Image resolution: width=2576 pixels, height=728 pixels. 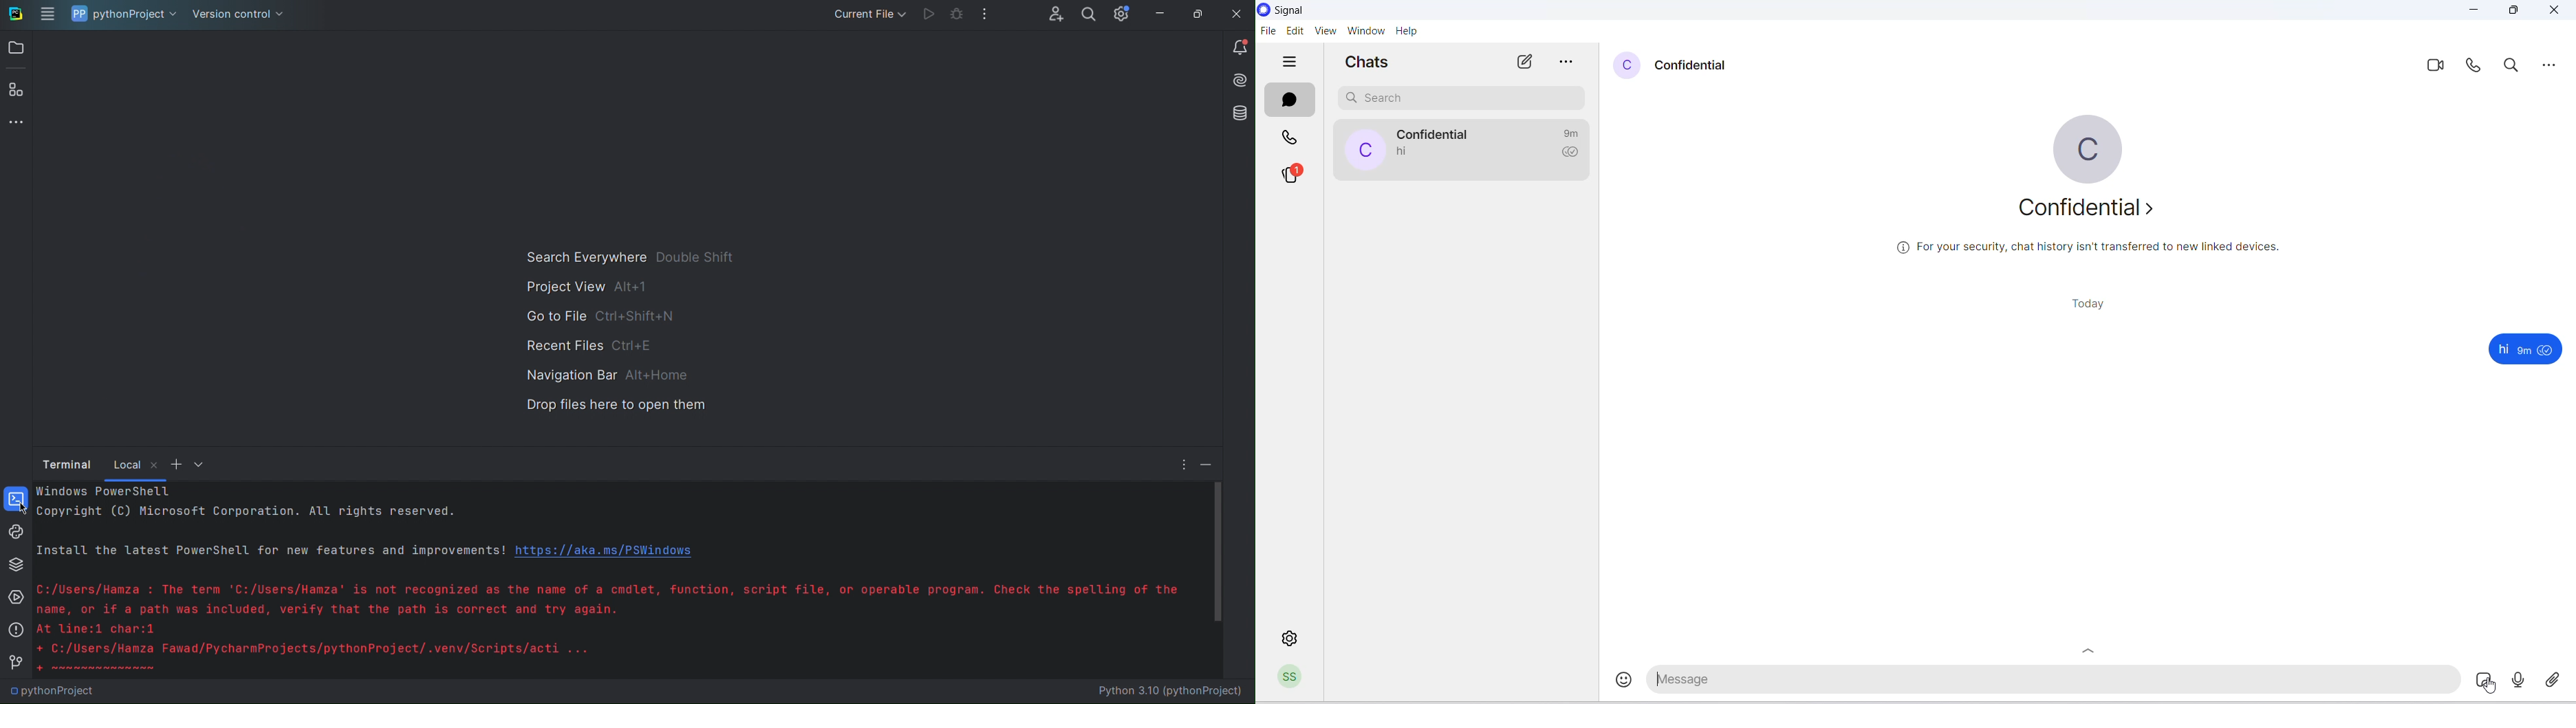 I want to click on help, so click(x=1407, y=31).